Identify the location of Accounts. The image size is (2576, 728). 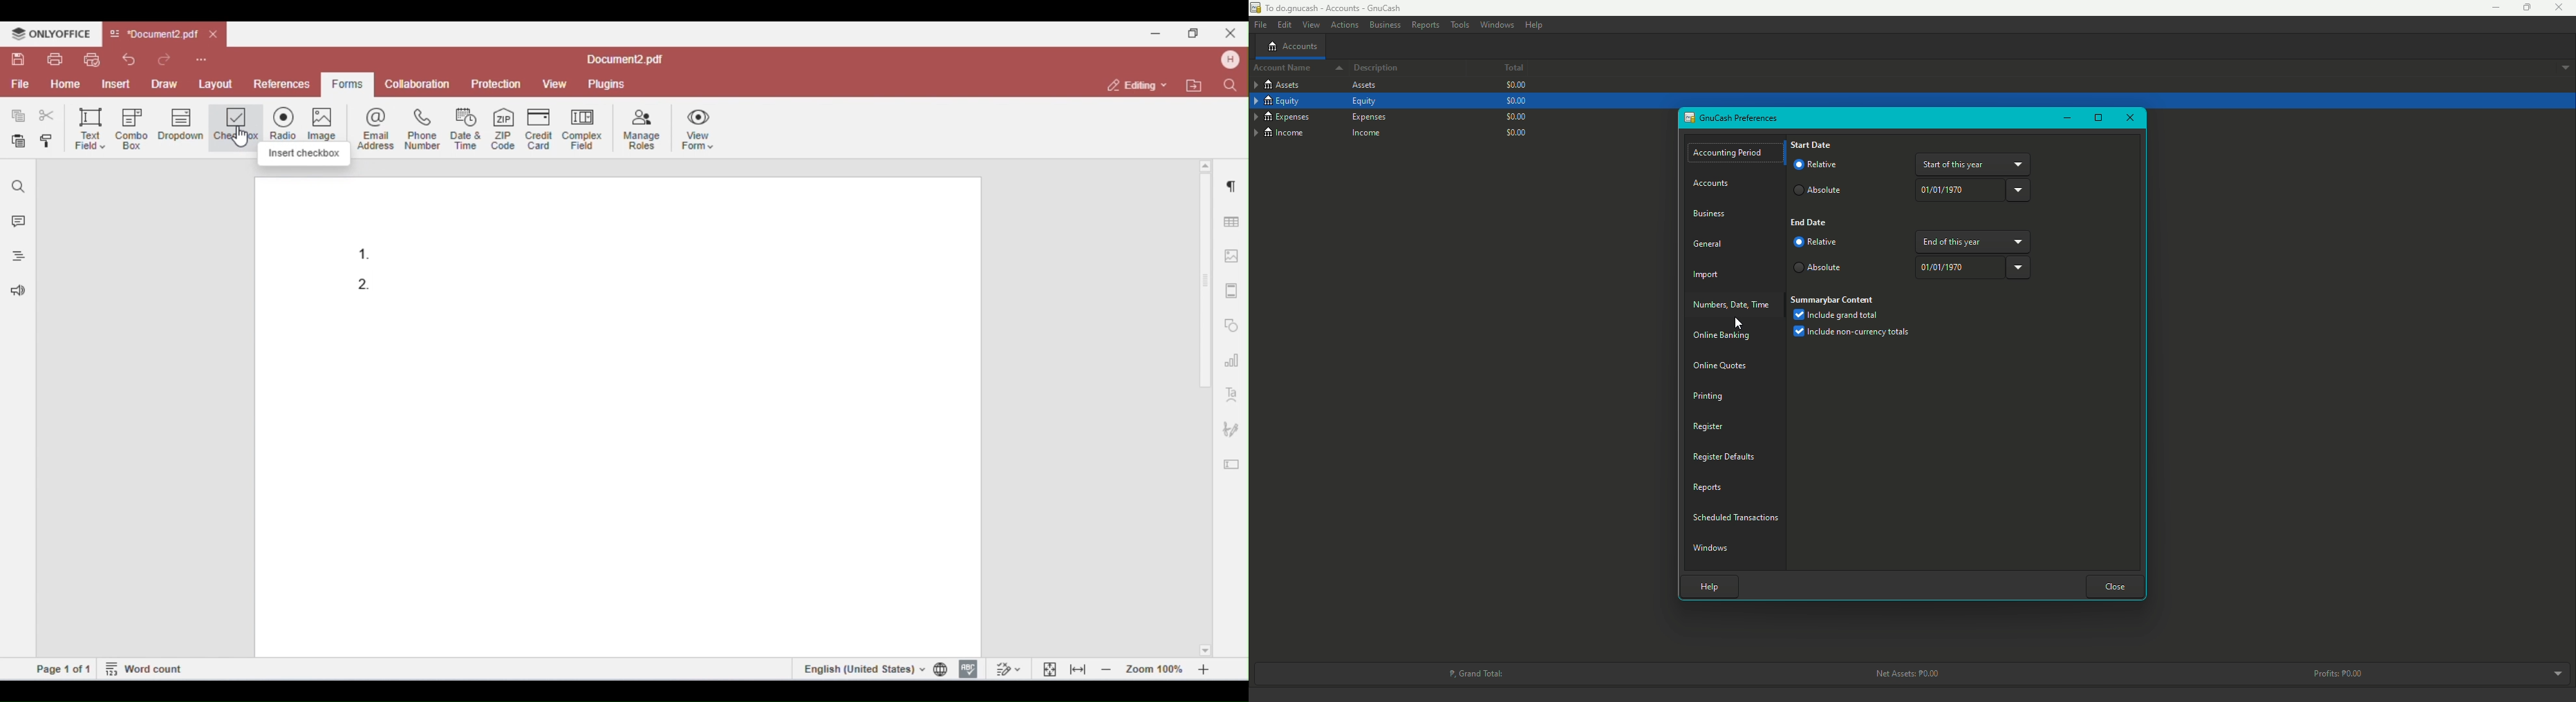
(1292, 46).